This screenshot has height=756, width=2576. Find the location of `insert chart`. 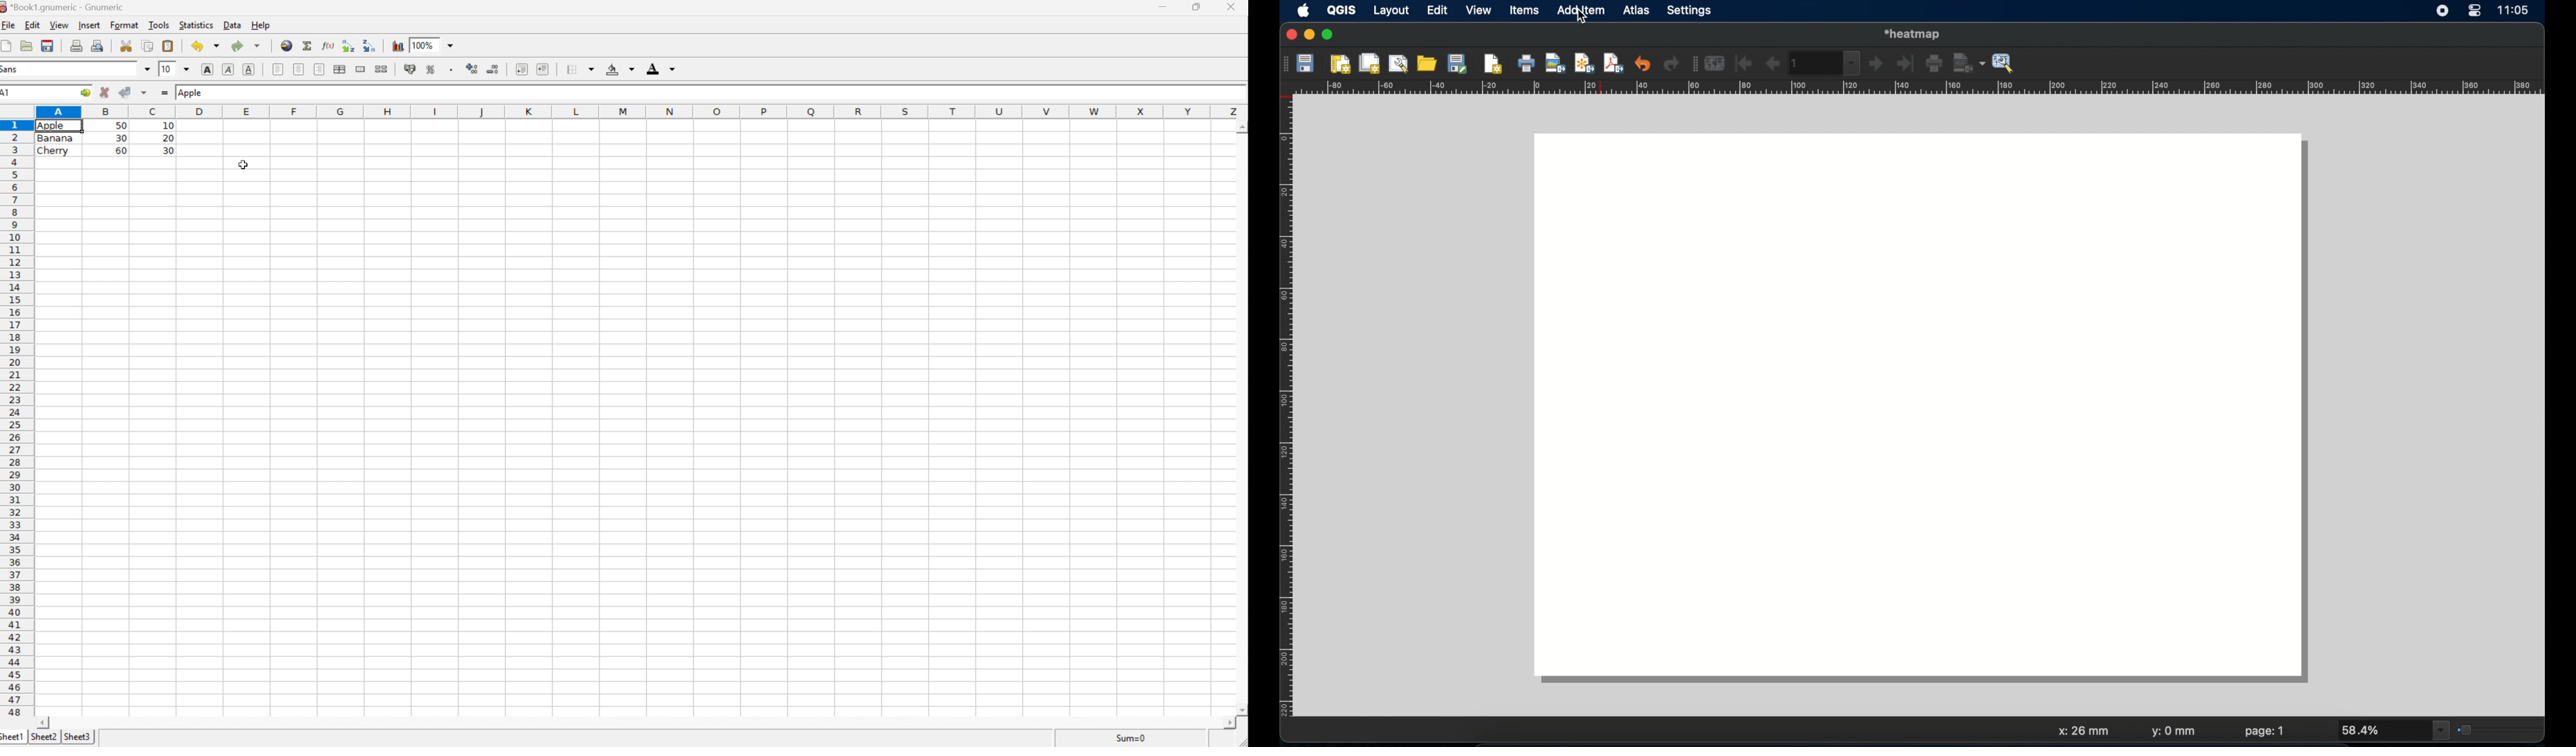

insert chart is located at coordinates (399, 45).